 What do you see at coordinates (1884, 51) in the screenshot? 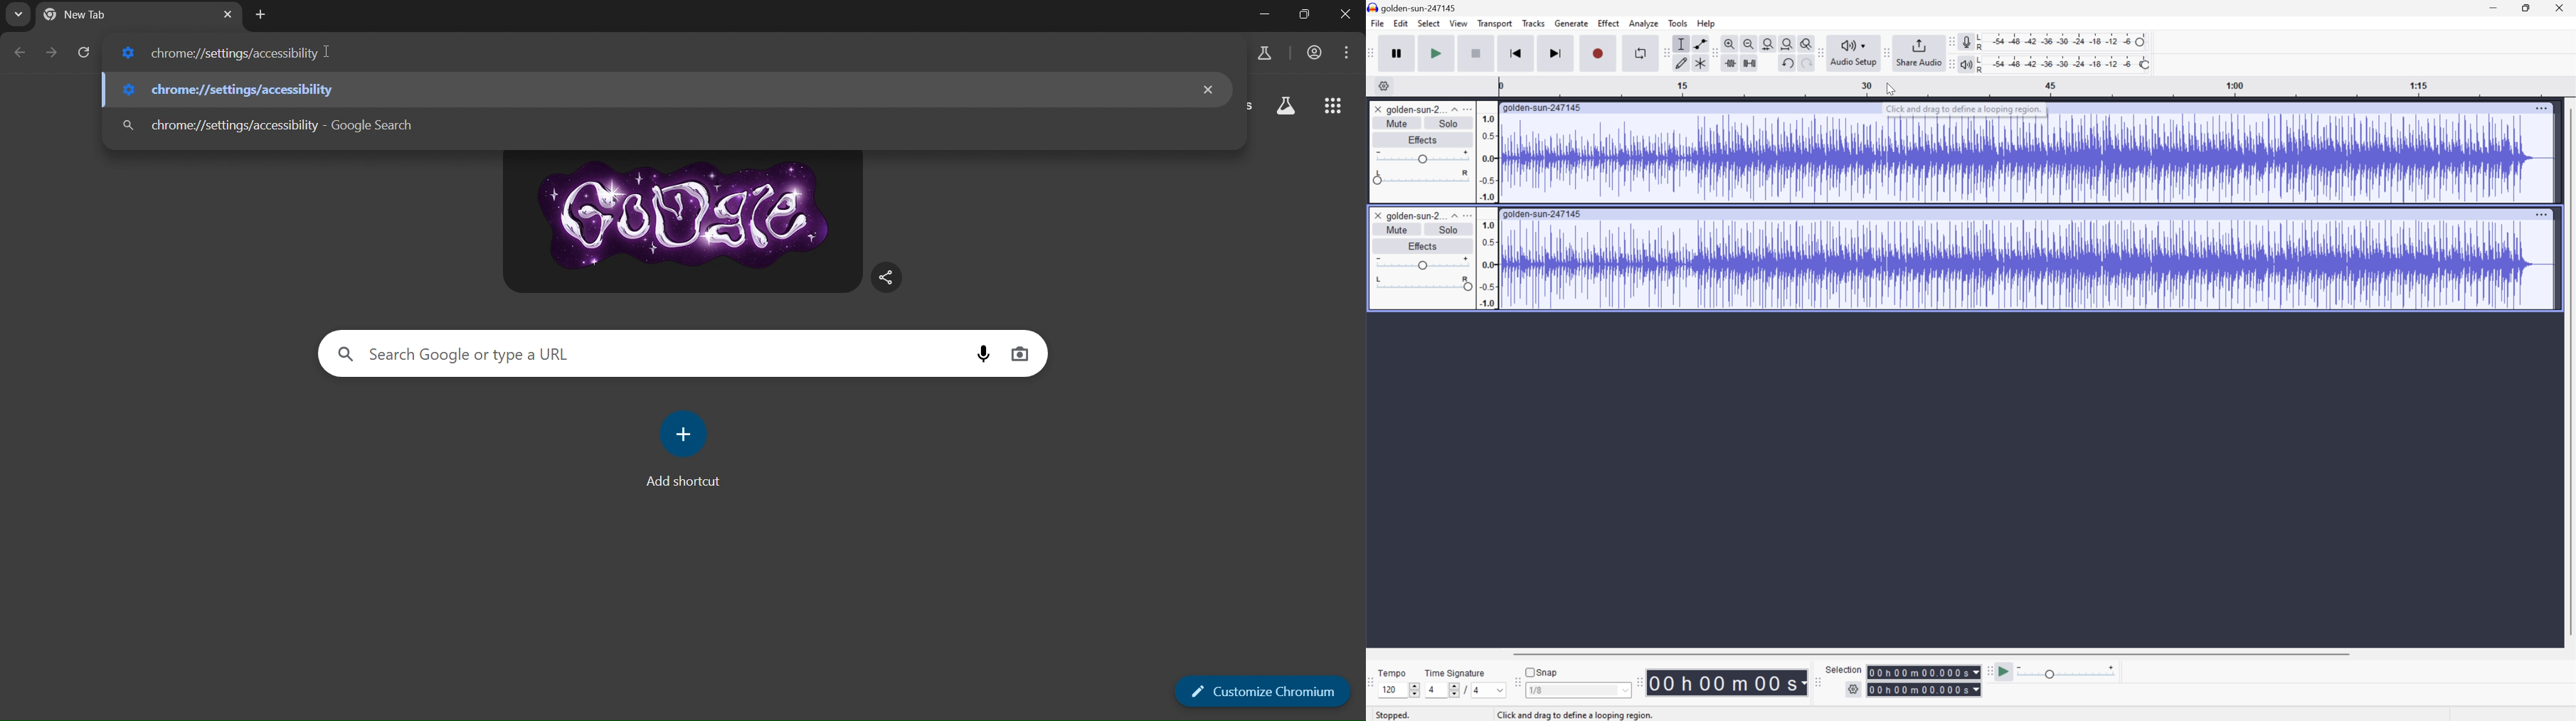
I see `Audacity Share audio toolbar` at bounding box center [1884, 51].